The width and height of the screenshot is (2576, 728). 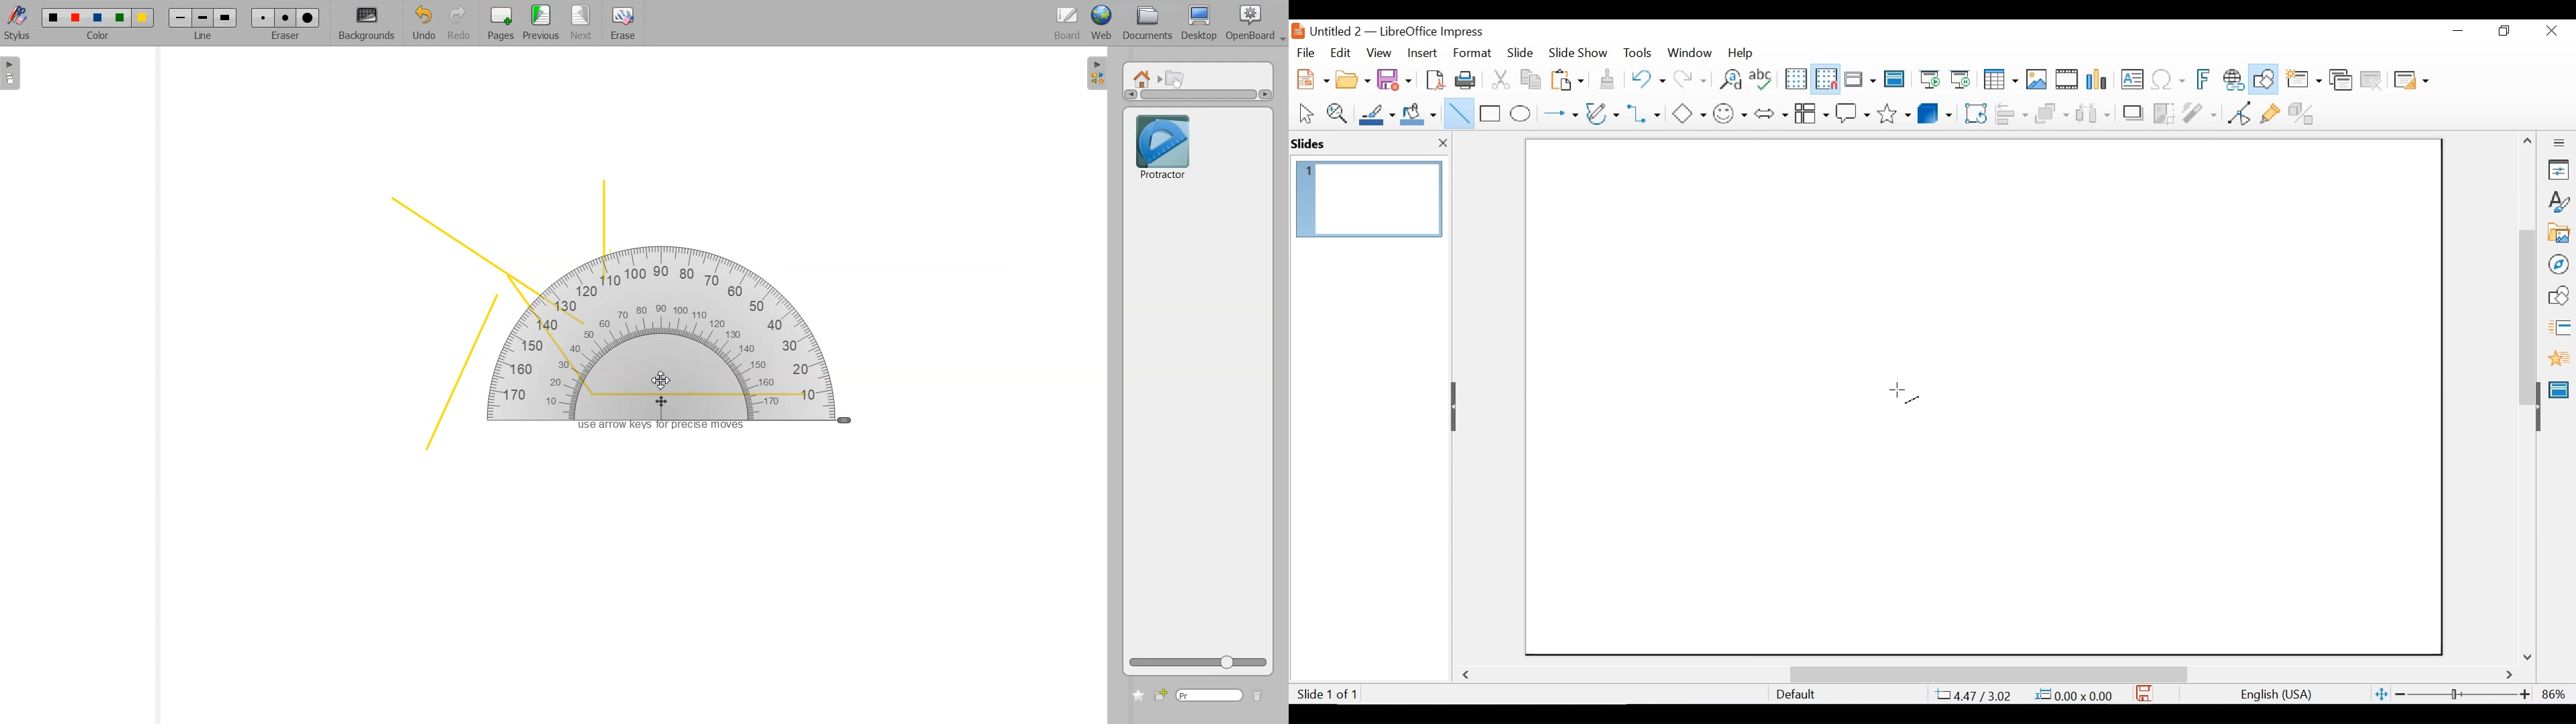 I want to click on Web, so click(x=1102, y=24).